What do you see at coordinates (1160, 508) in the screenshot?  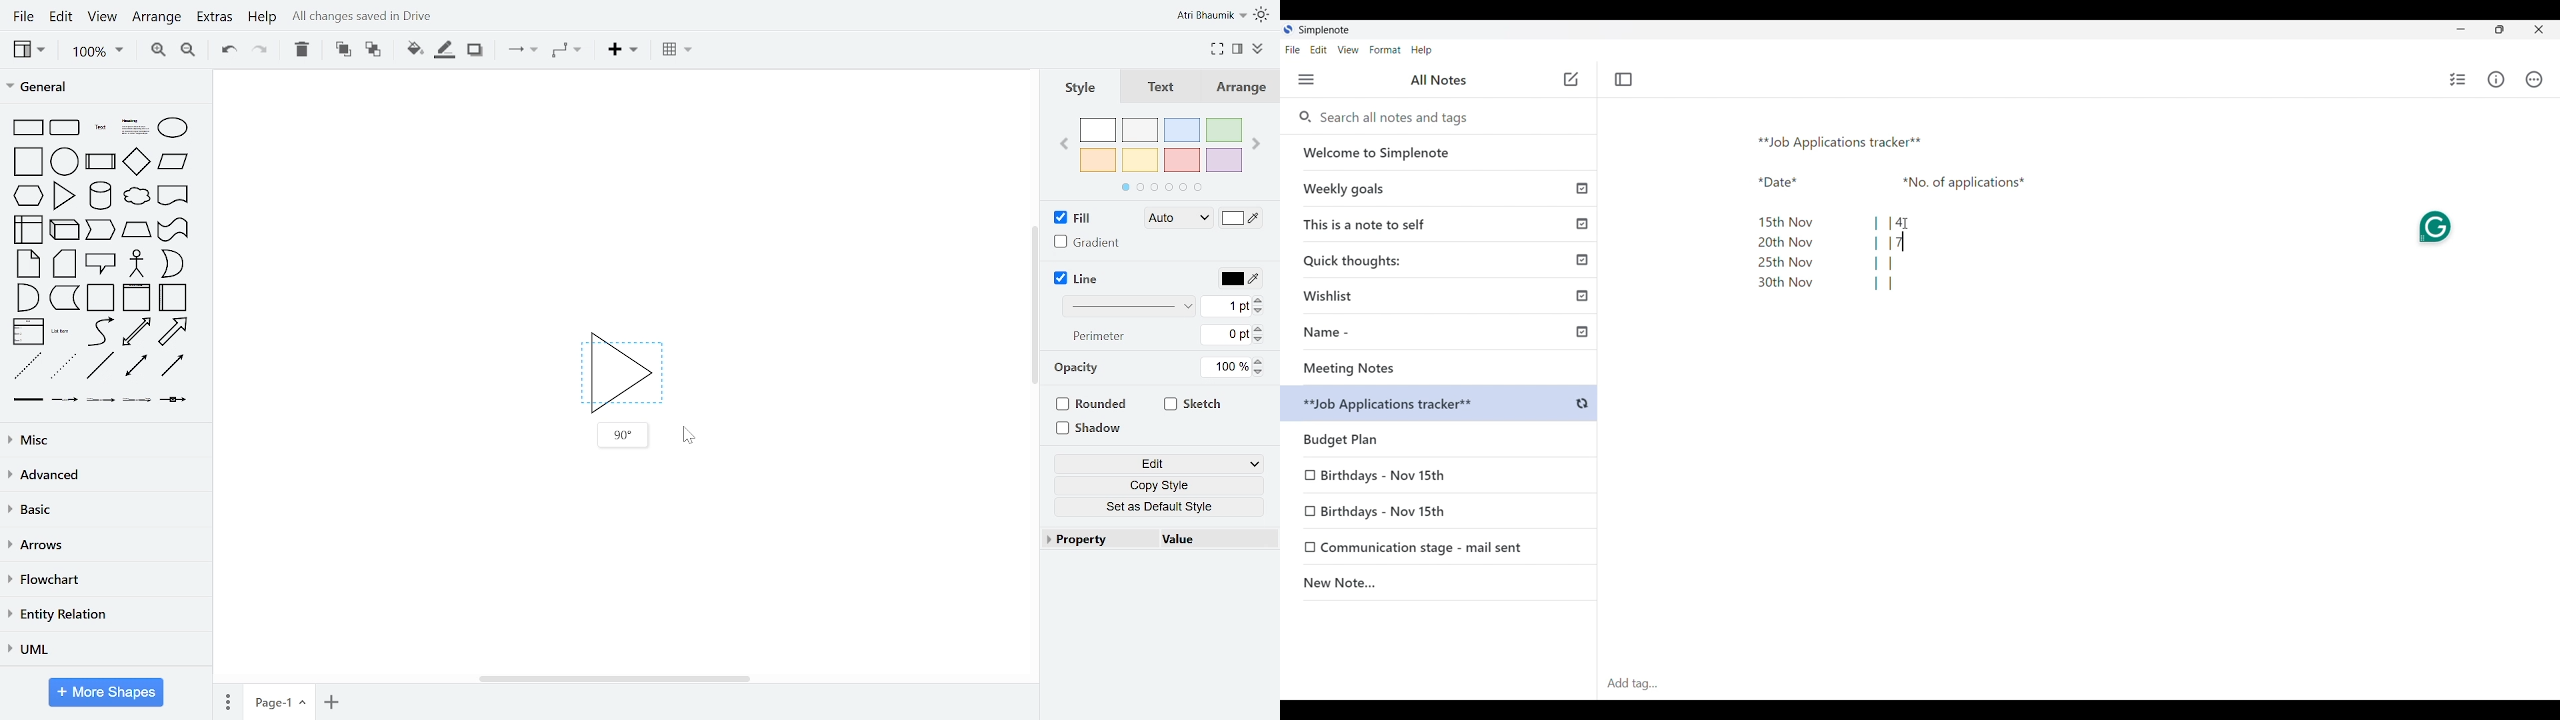 I see `set as default style` at bounding box center [1160, 508].